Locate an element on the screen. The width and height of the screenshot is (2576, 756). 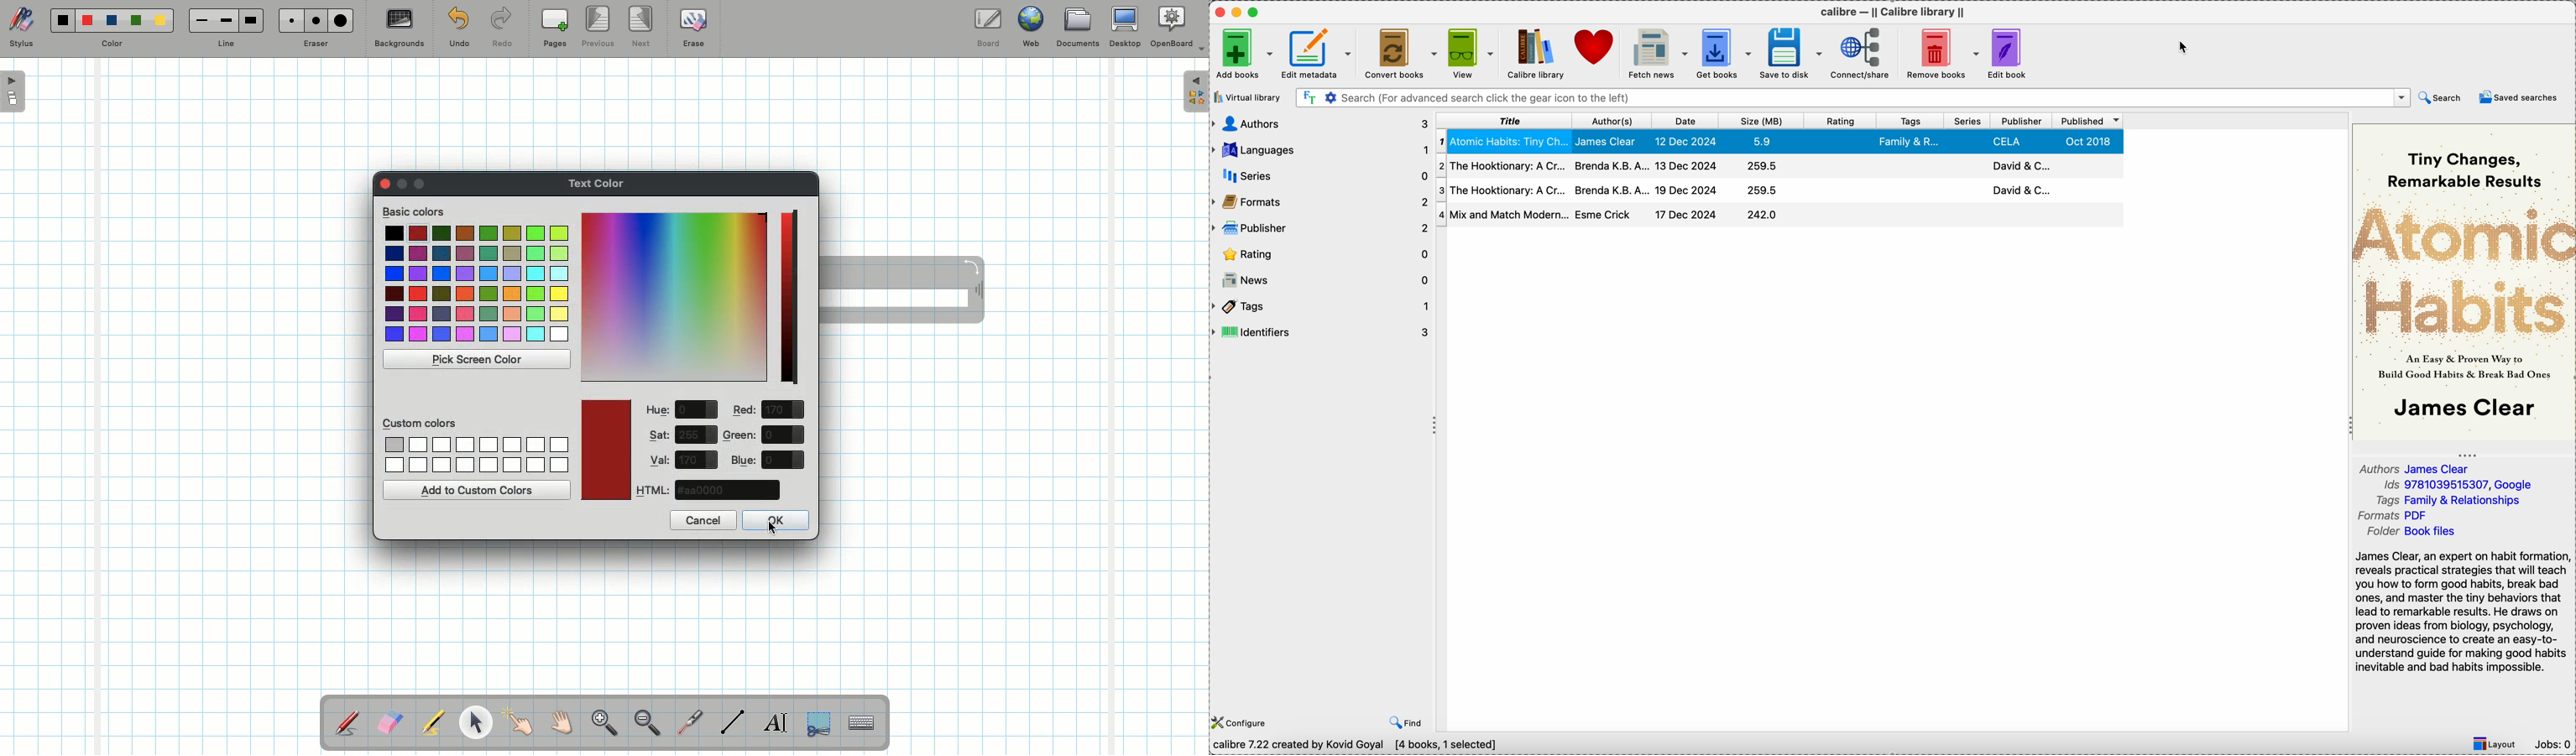
James Clear, an expert on habit format
reveals practical strategies that will tea
you how to form good habits, break ba
ones, and master the tiny behaviors th:
lead to remarkable results. He draws ol
proven ideas from biology, psychology,
and neuroscience to create an easy-to:
understand guide for making good hab
inevitable and bad habits impossible. is located at coordinates (2458, 610).